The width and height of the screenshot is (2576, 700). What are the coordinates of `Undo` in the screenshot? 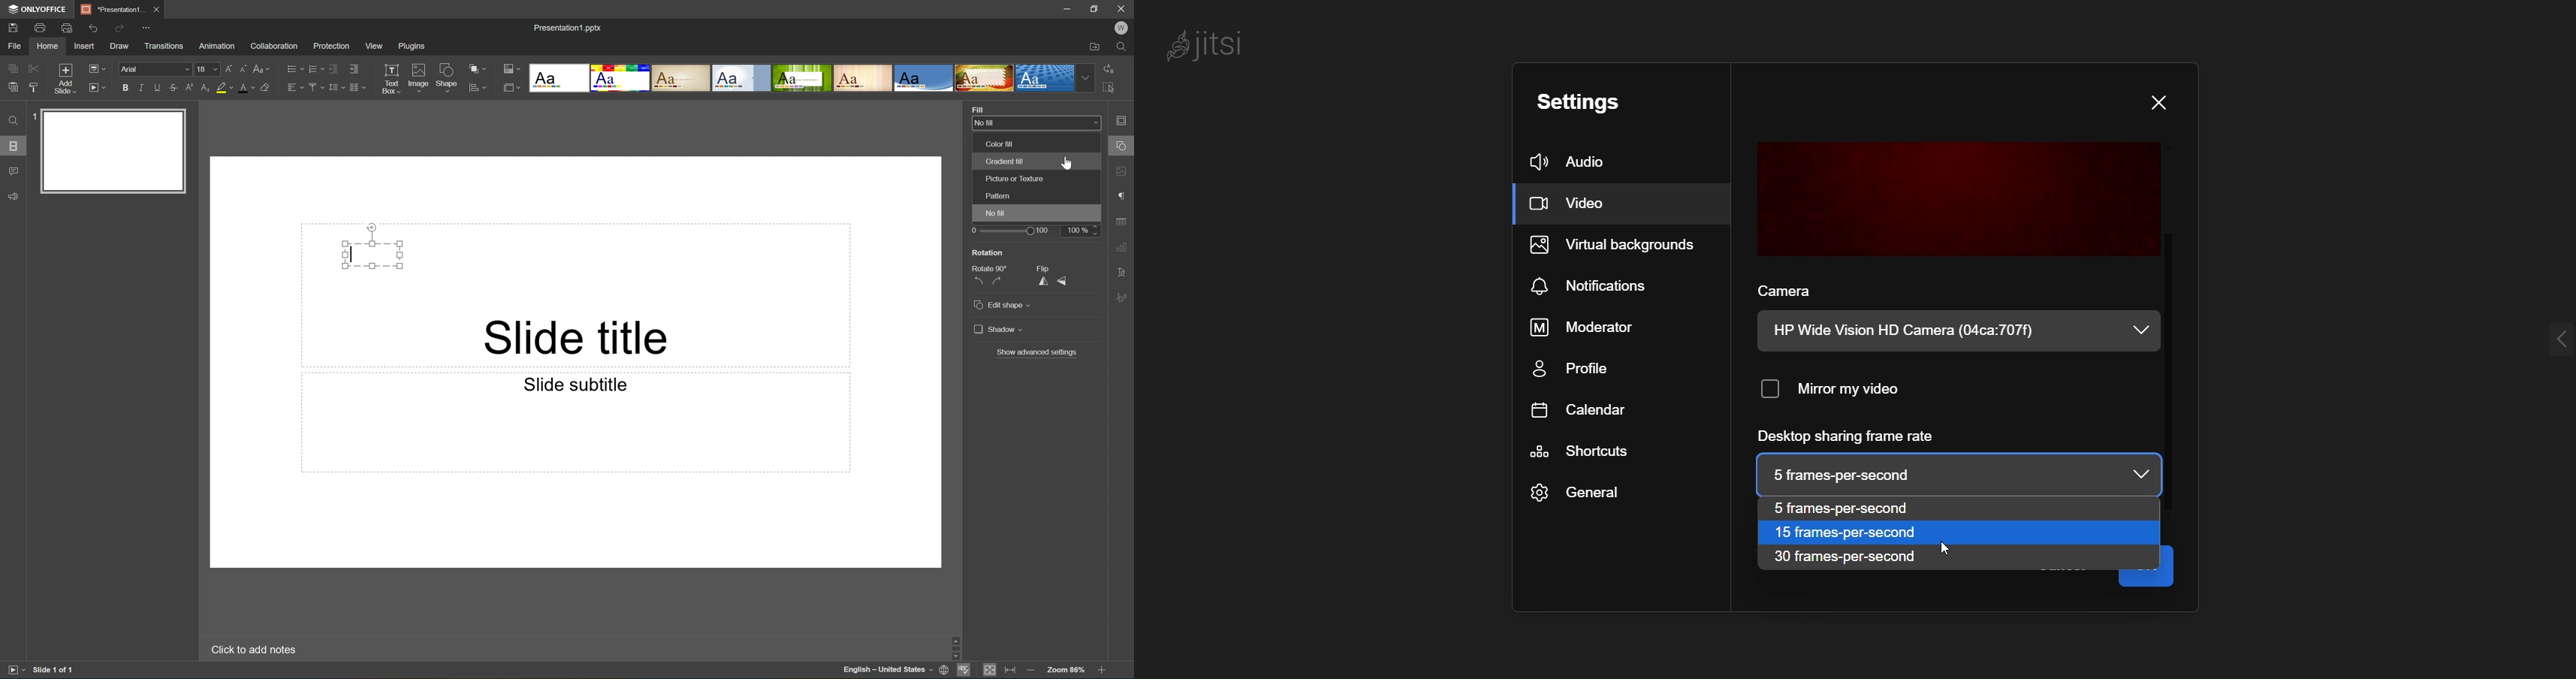 It's located at (92, 28).